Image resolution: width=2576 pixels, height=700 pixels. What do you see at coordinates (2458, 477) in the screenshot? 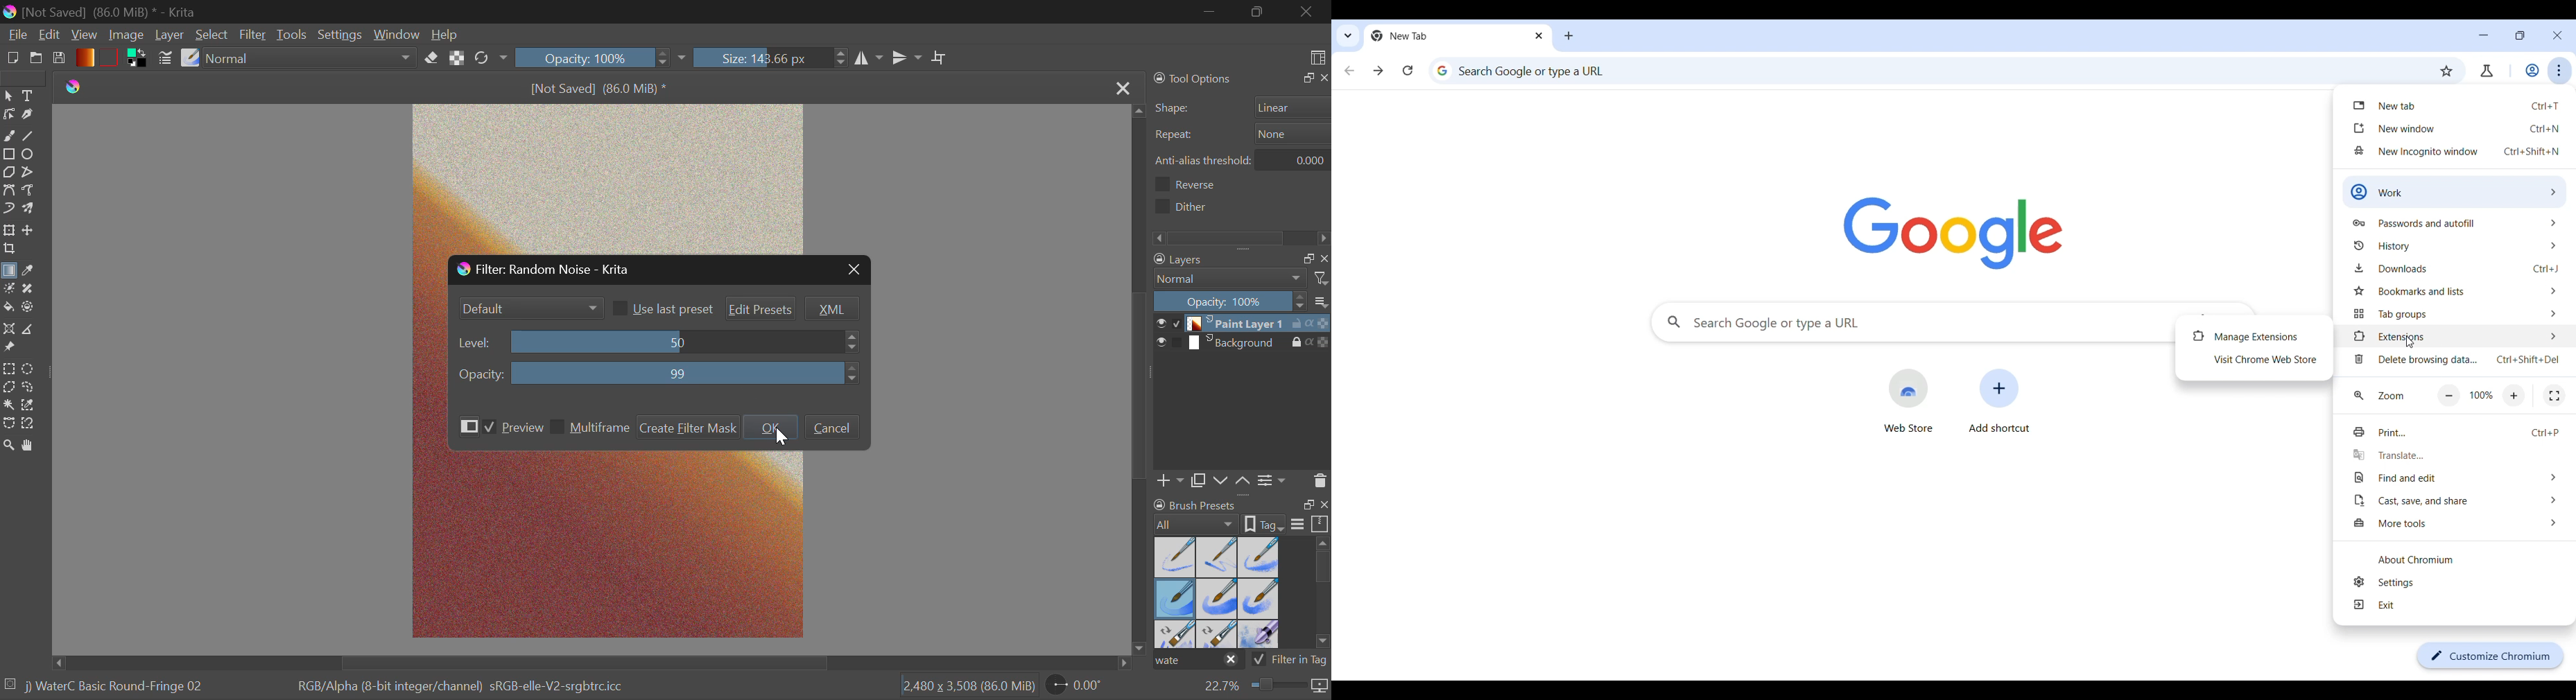
I see `Find and edit options` at bounding box center [2458, 477].